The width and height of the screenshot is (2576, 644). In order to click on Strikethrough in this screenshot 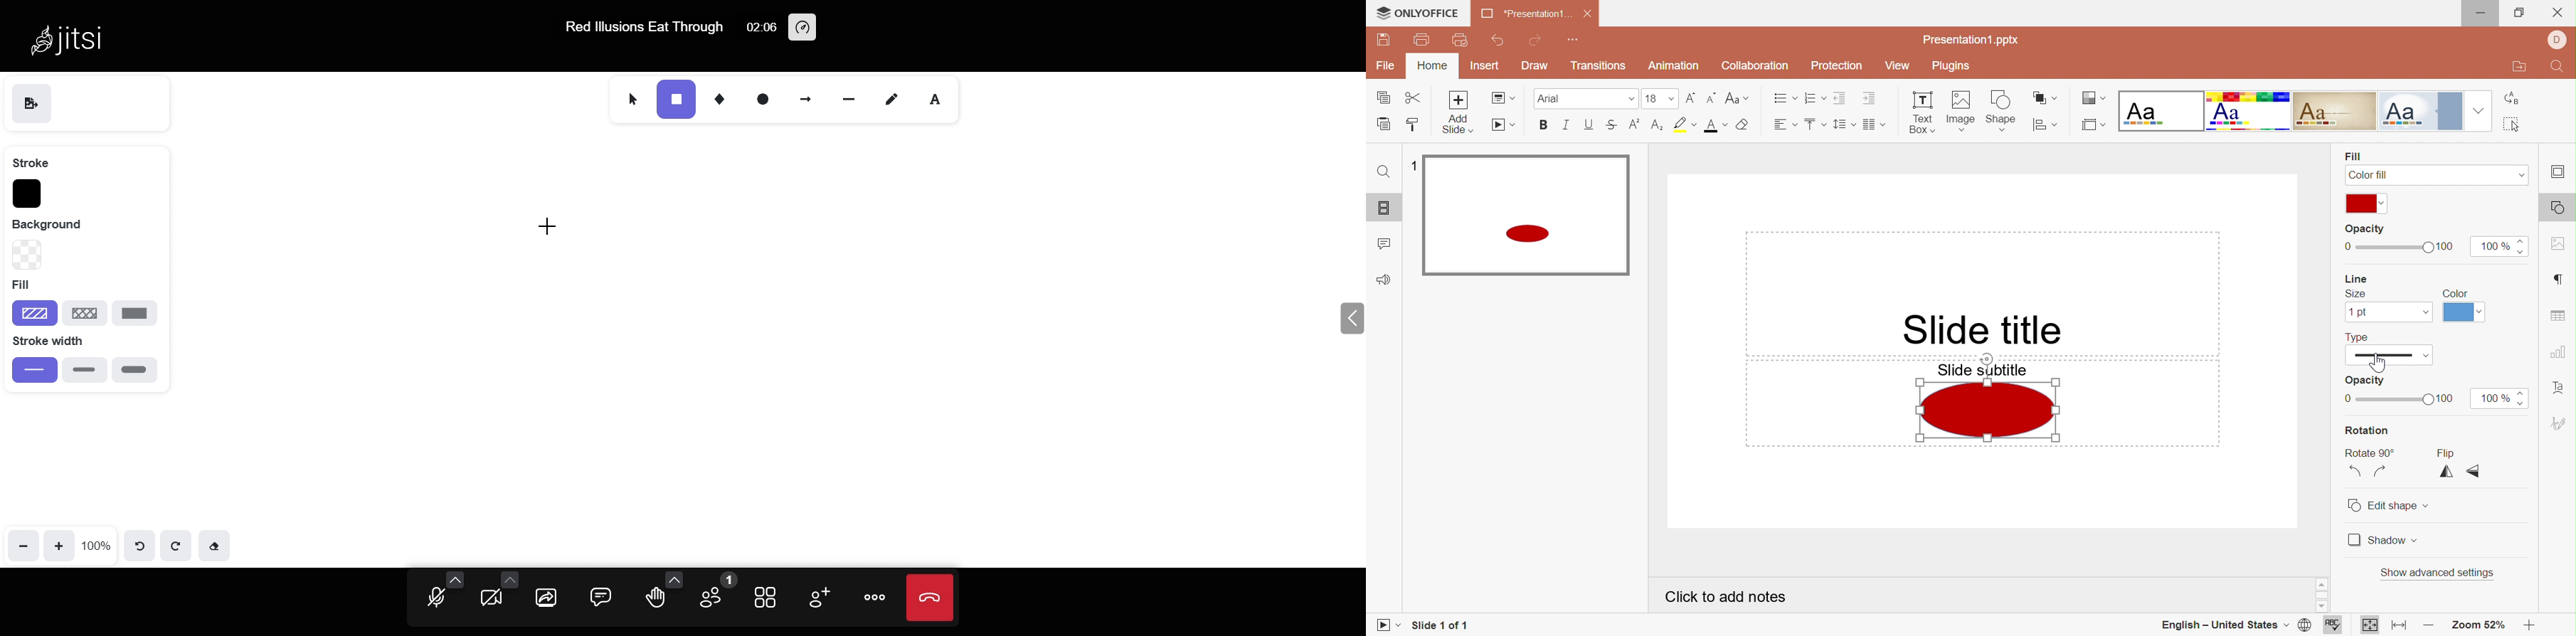, I will do `click(1612, 126)`.